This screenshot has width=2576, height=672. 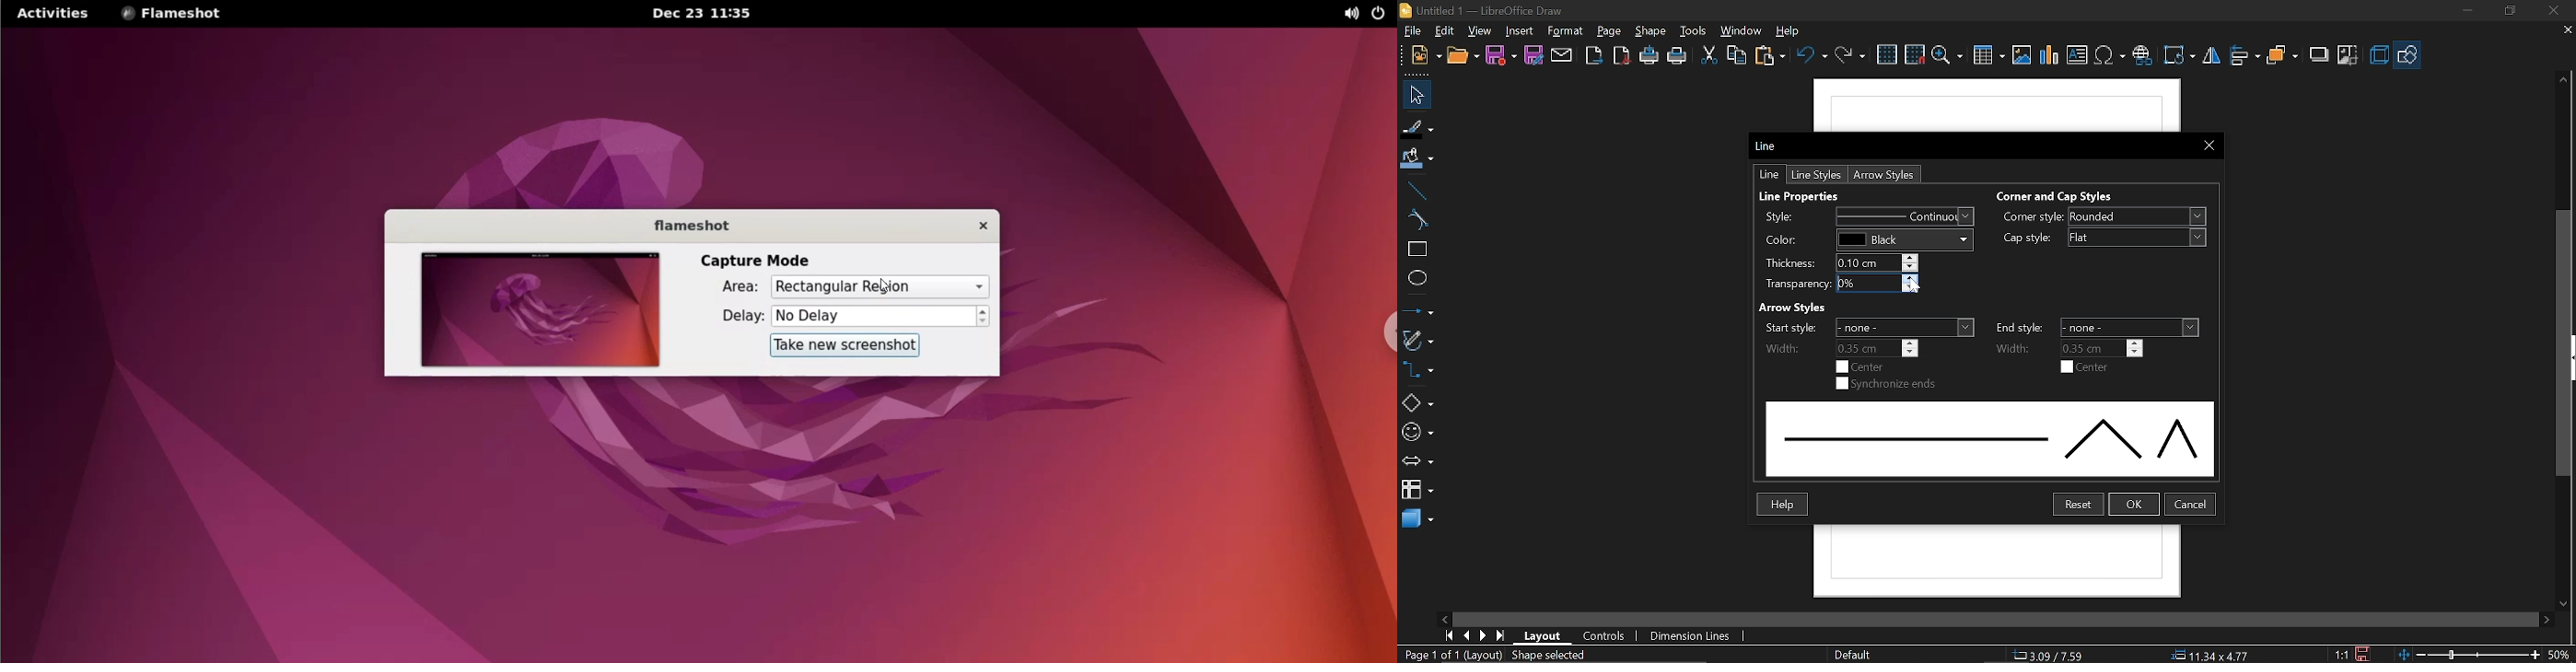 What do you see at coordinates (1885, 175) in the screenshot?
I see `Arrow styles` at bounding box center [1885, 175].